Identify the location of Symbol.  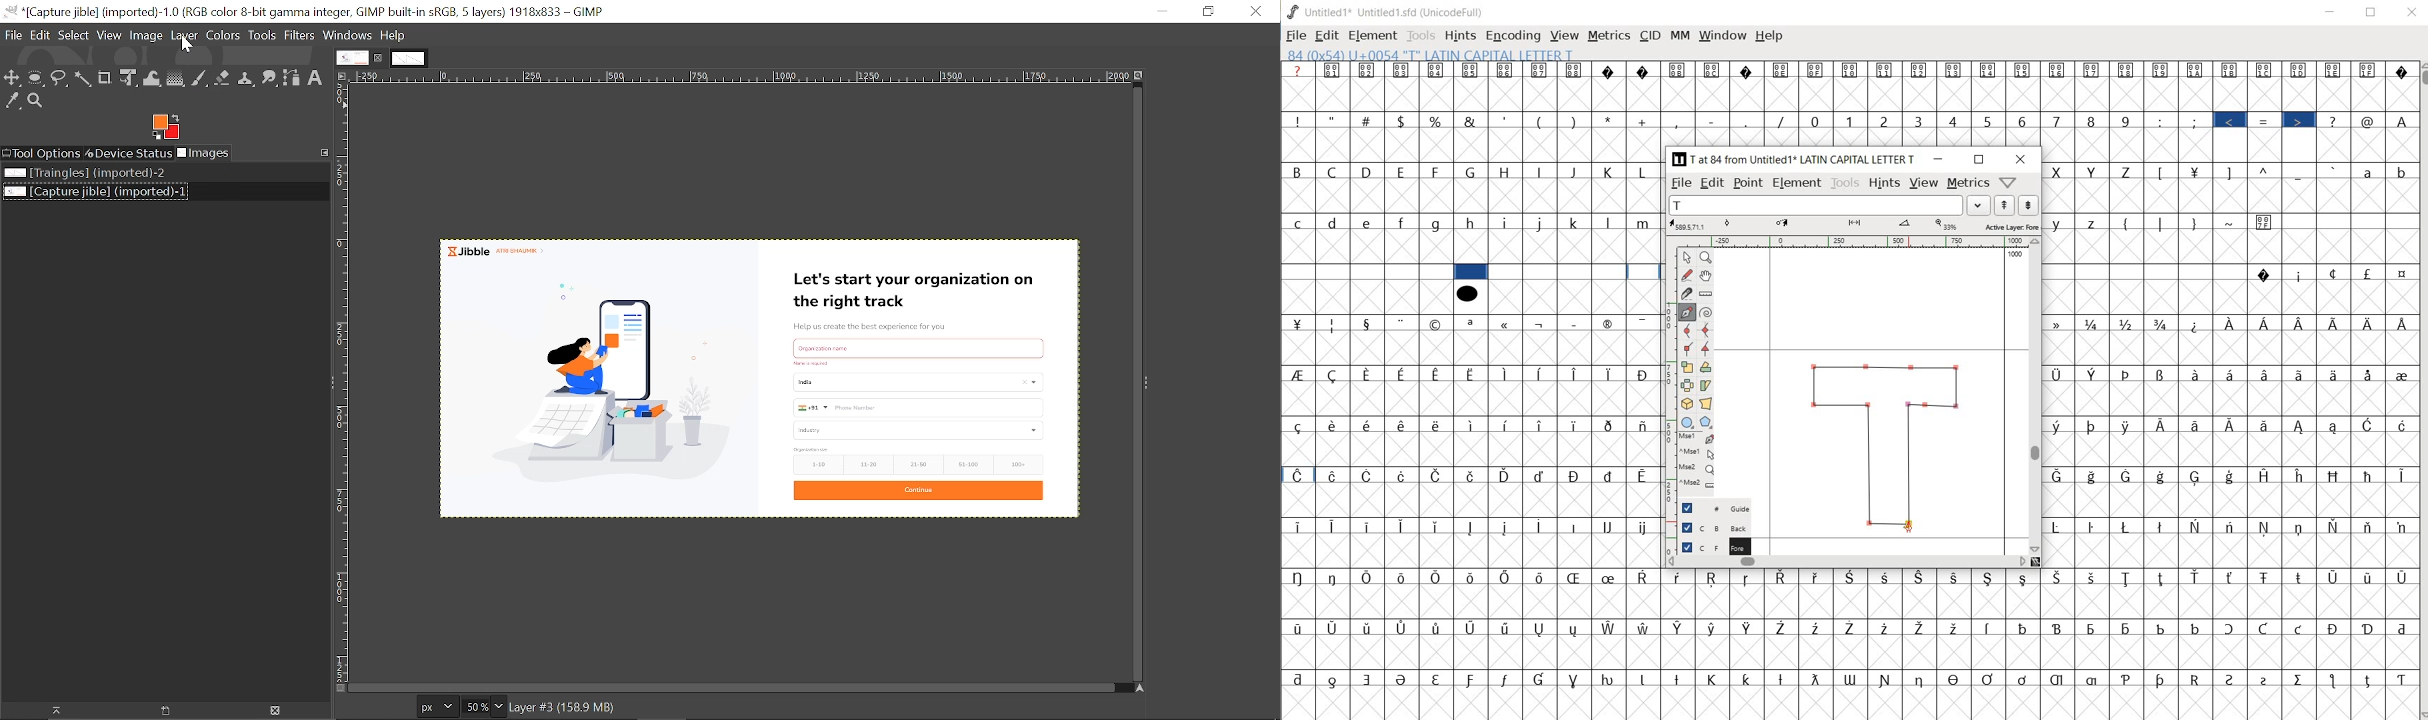
(2162, 526).